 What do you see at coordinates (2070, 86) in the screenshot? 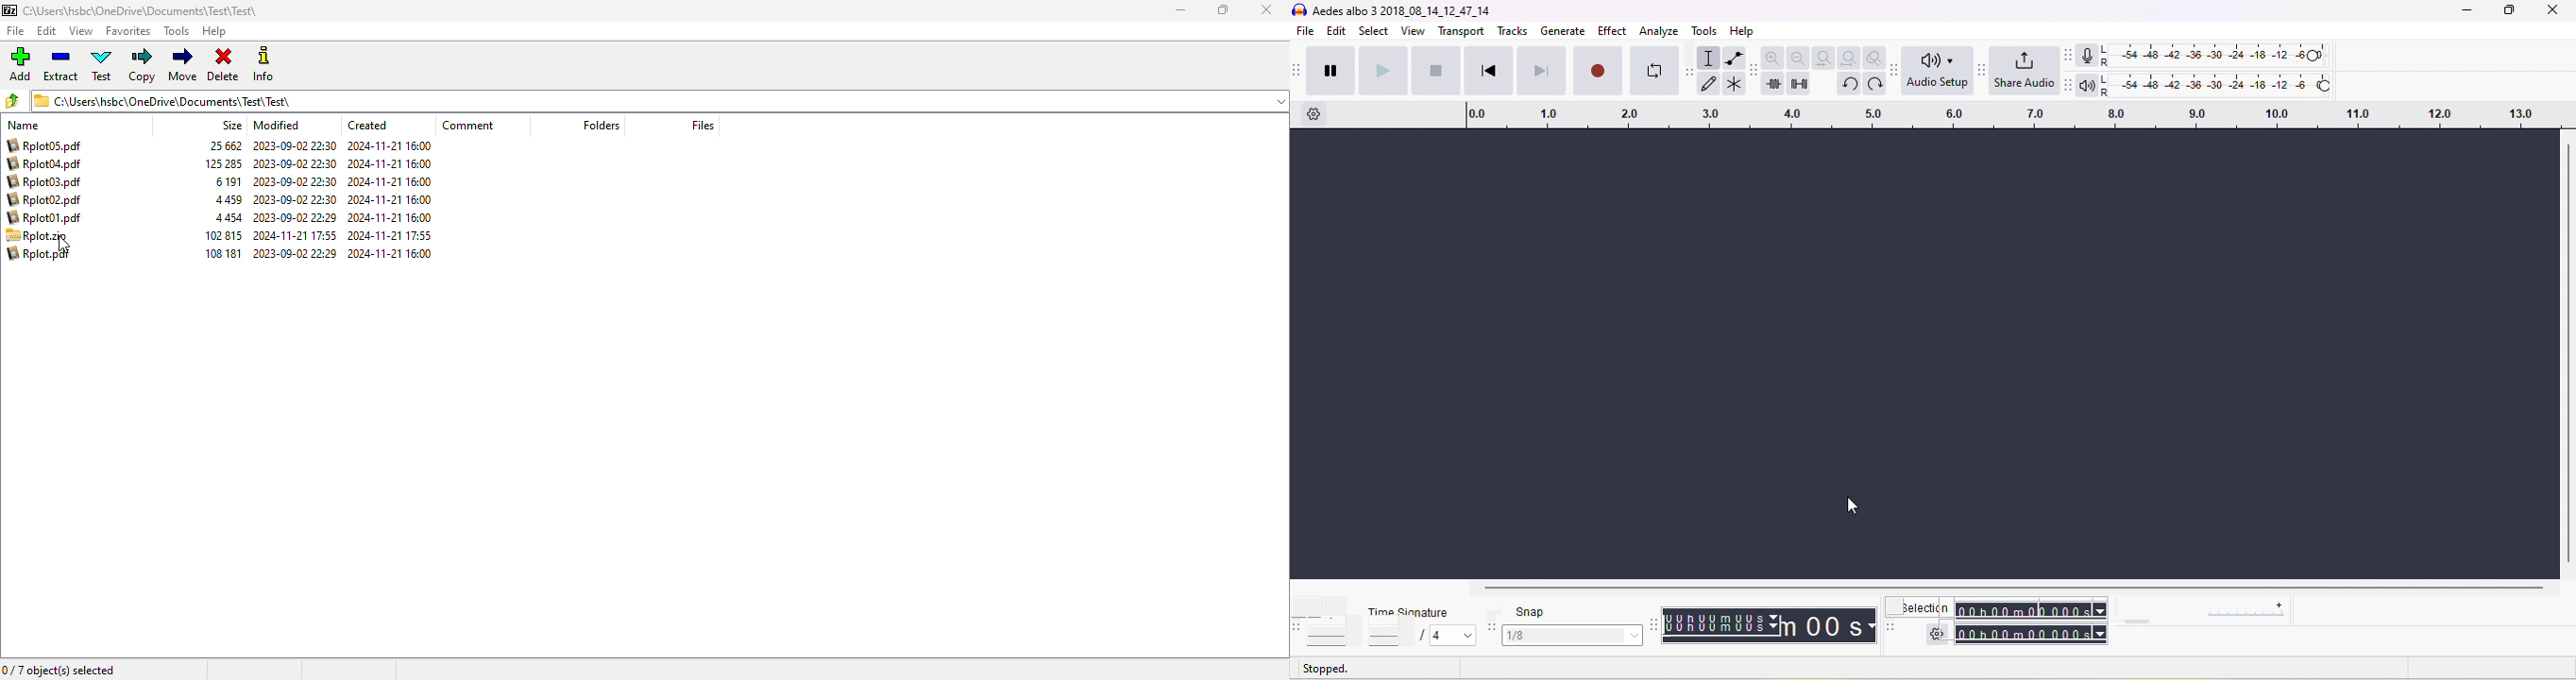
I see `Audacity playback meter toolbar` at bounding box center [2070, 86].